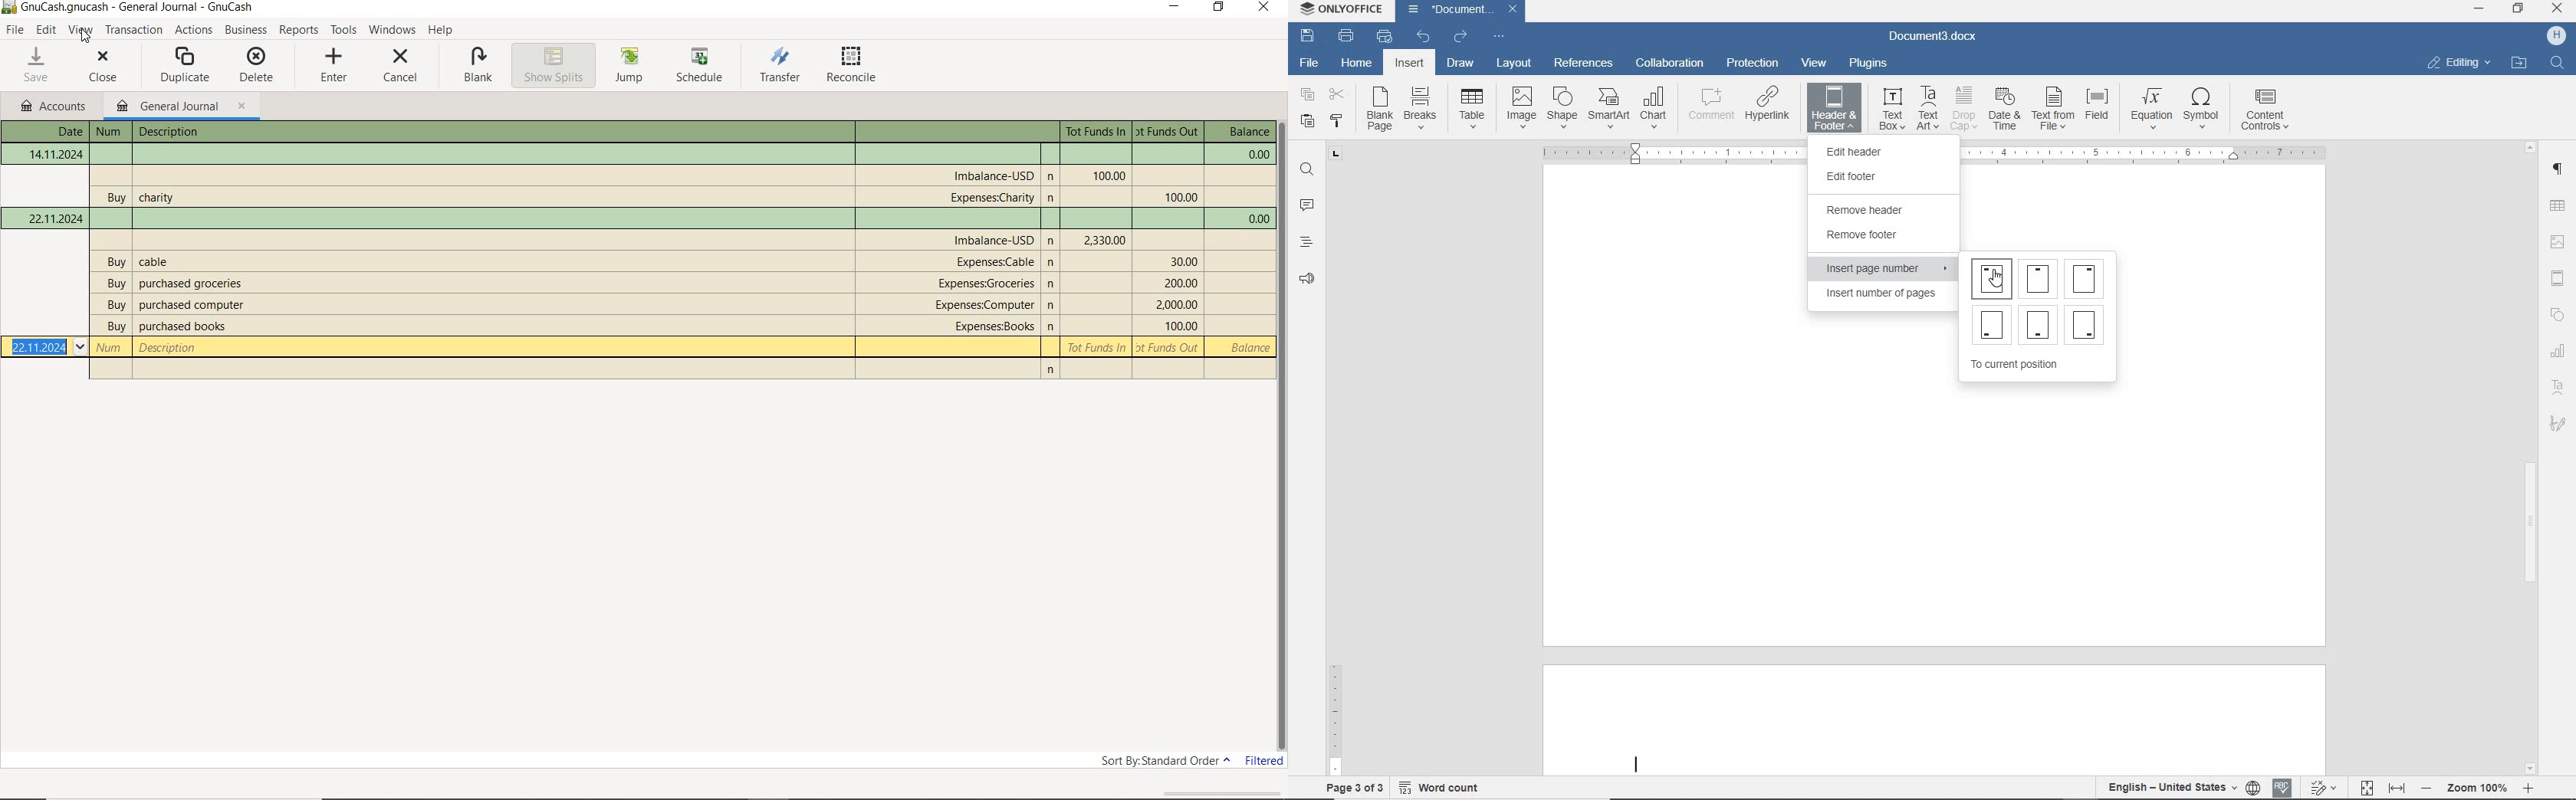 The height and width of the screenshot is (812, 2576). Describe the element at coordinates (1891, 107) in the screenshot. I see `TEXT BOX` at that location.